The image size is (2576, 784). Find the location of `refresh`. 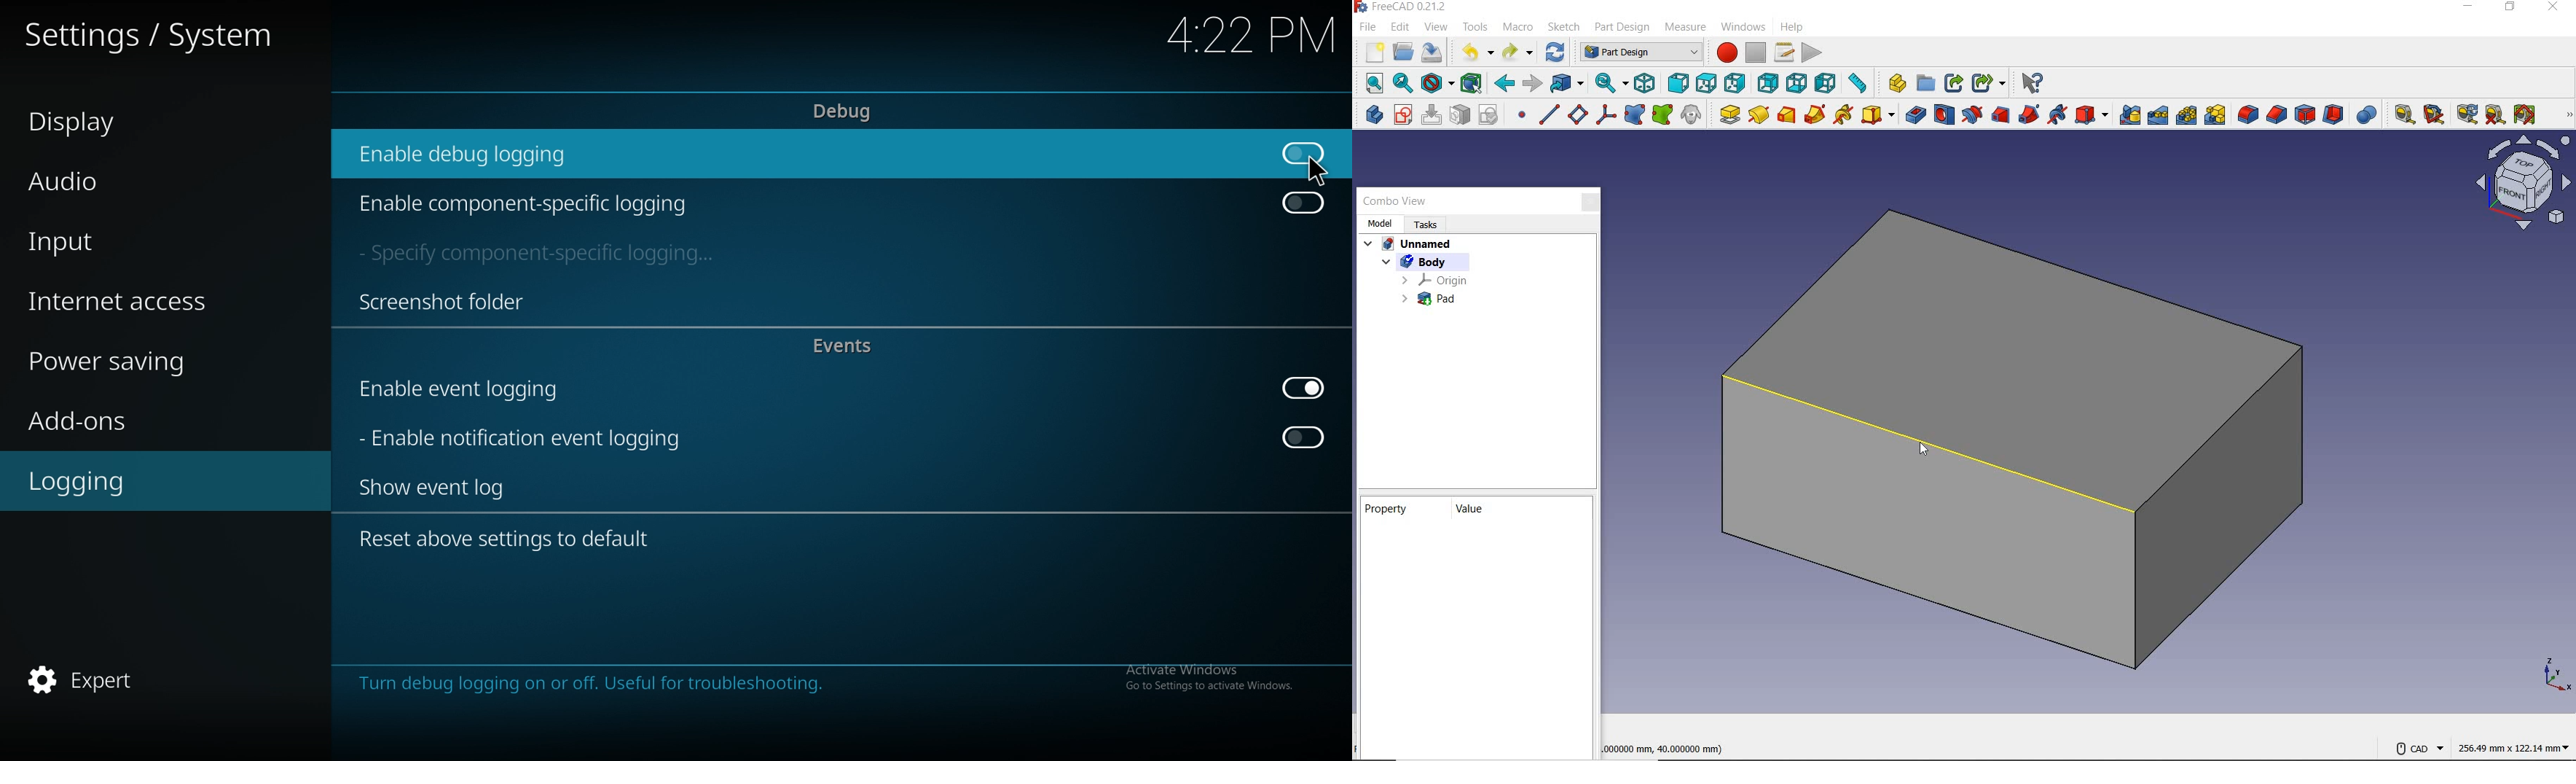

refresh is located at coordinates (1555, 52).